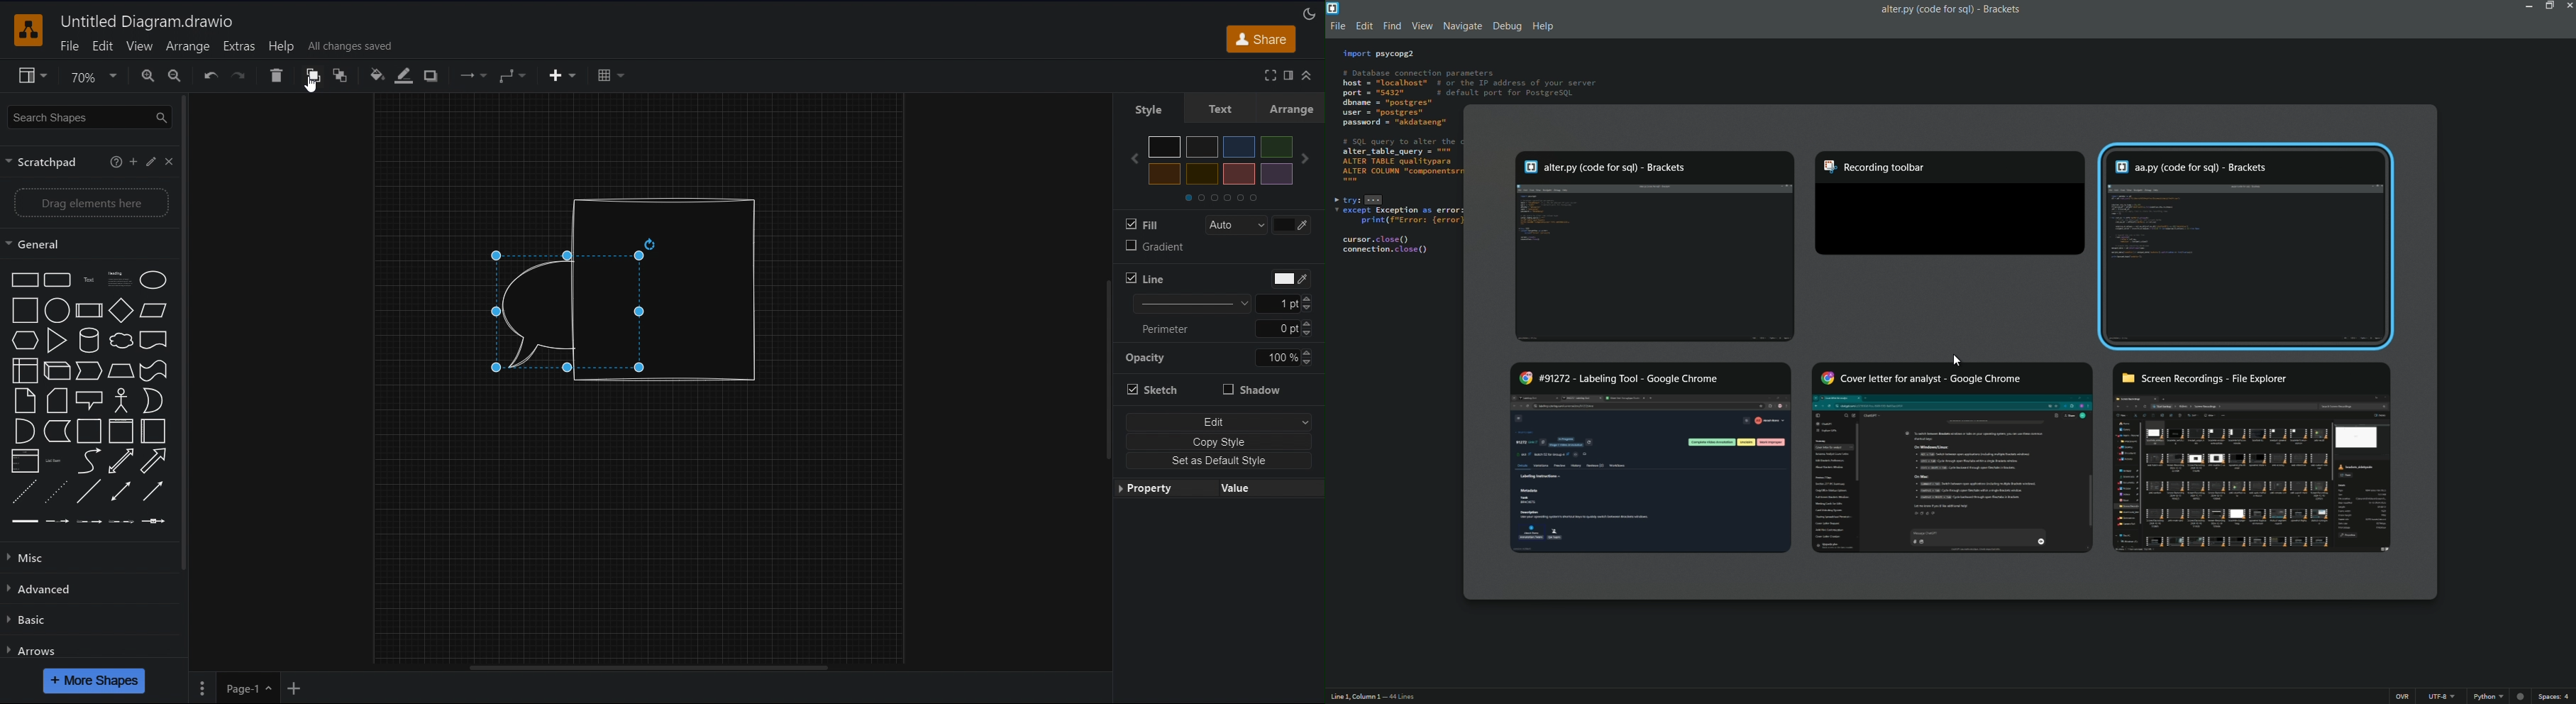 Image resolution: width=2576 pixels, height=728 pixels. I want to click on Manually input opacity, so click(1276, 357).